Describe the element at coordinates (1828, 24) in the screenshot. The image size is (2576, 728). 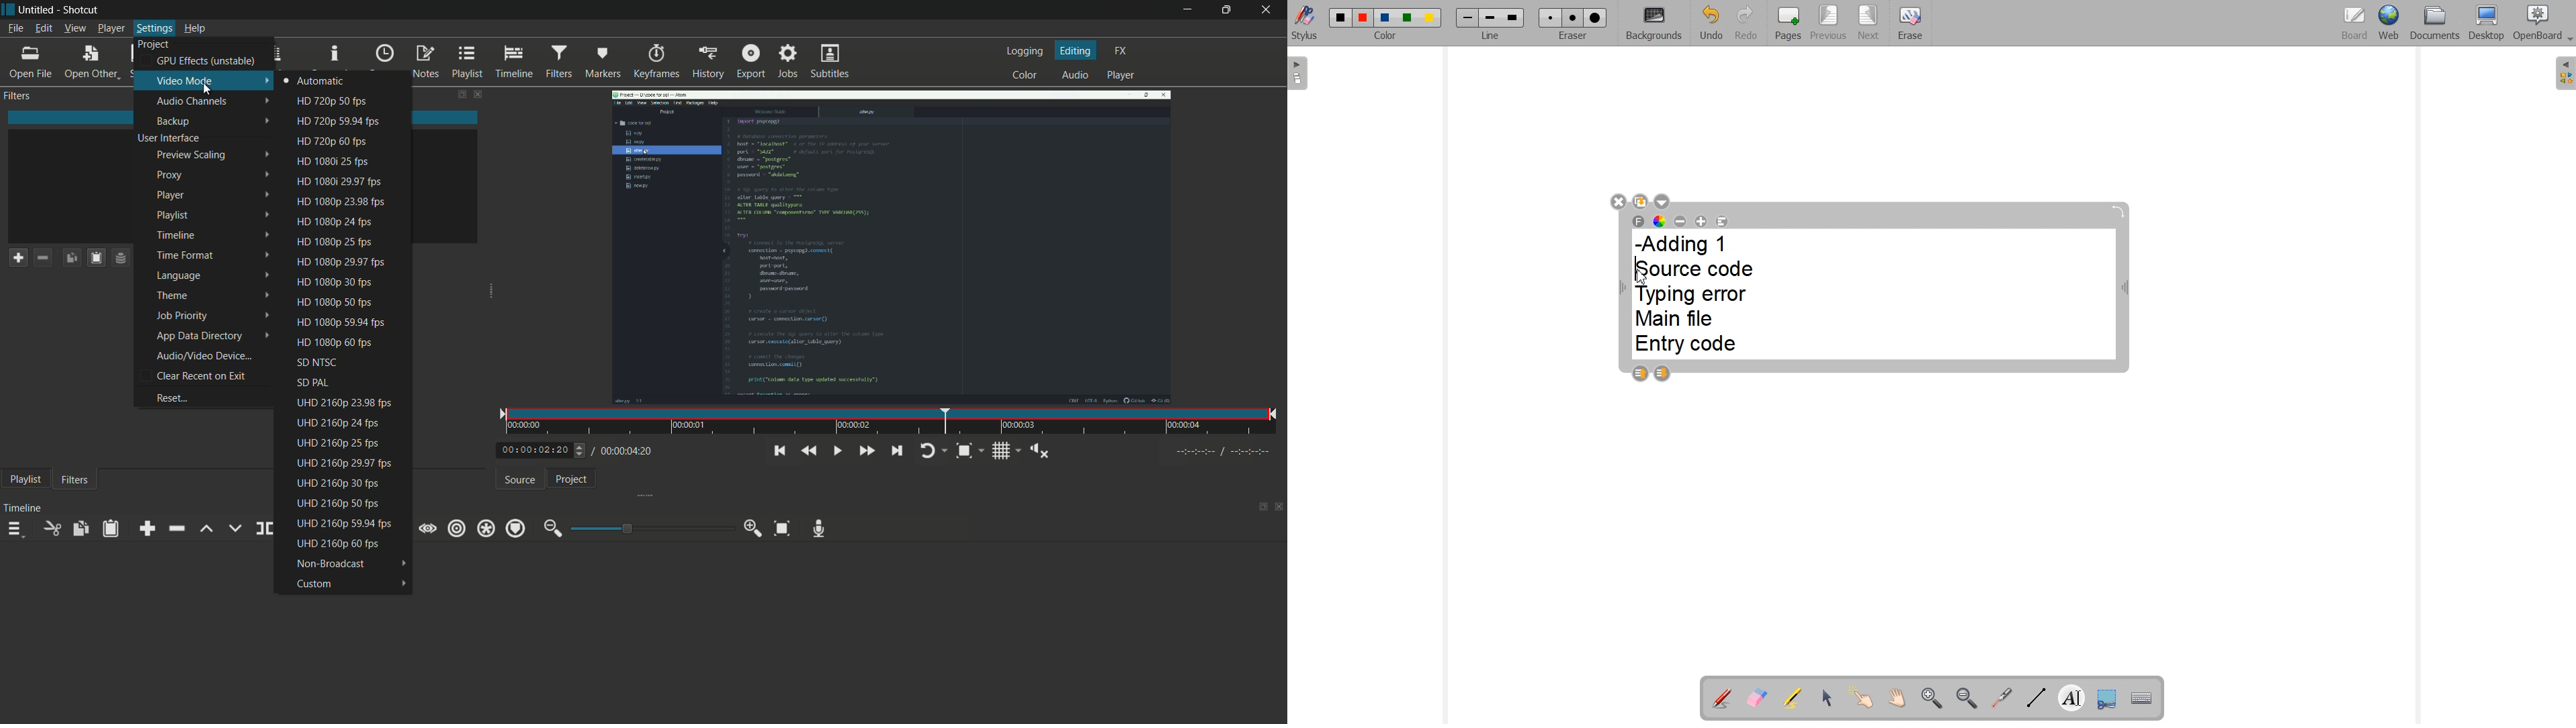
I see `Previous` at that location.